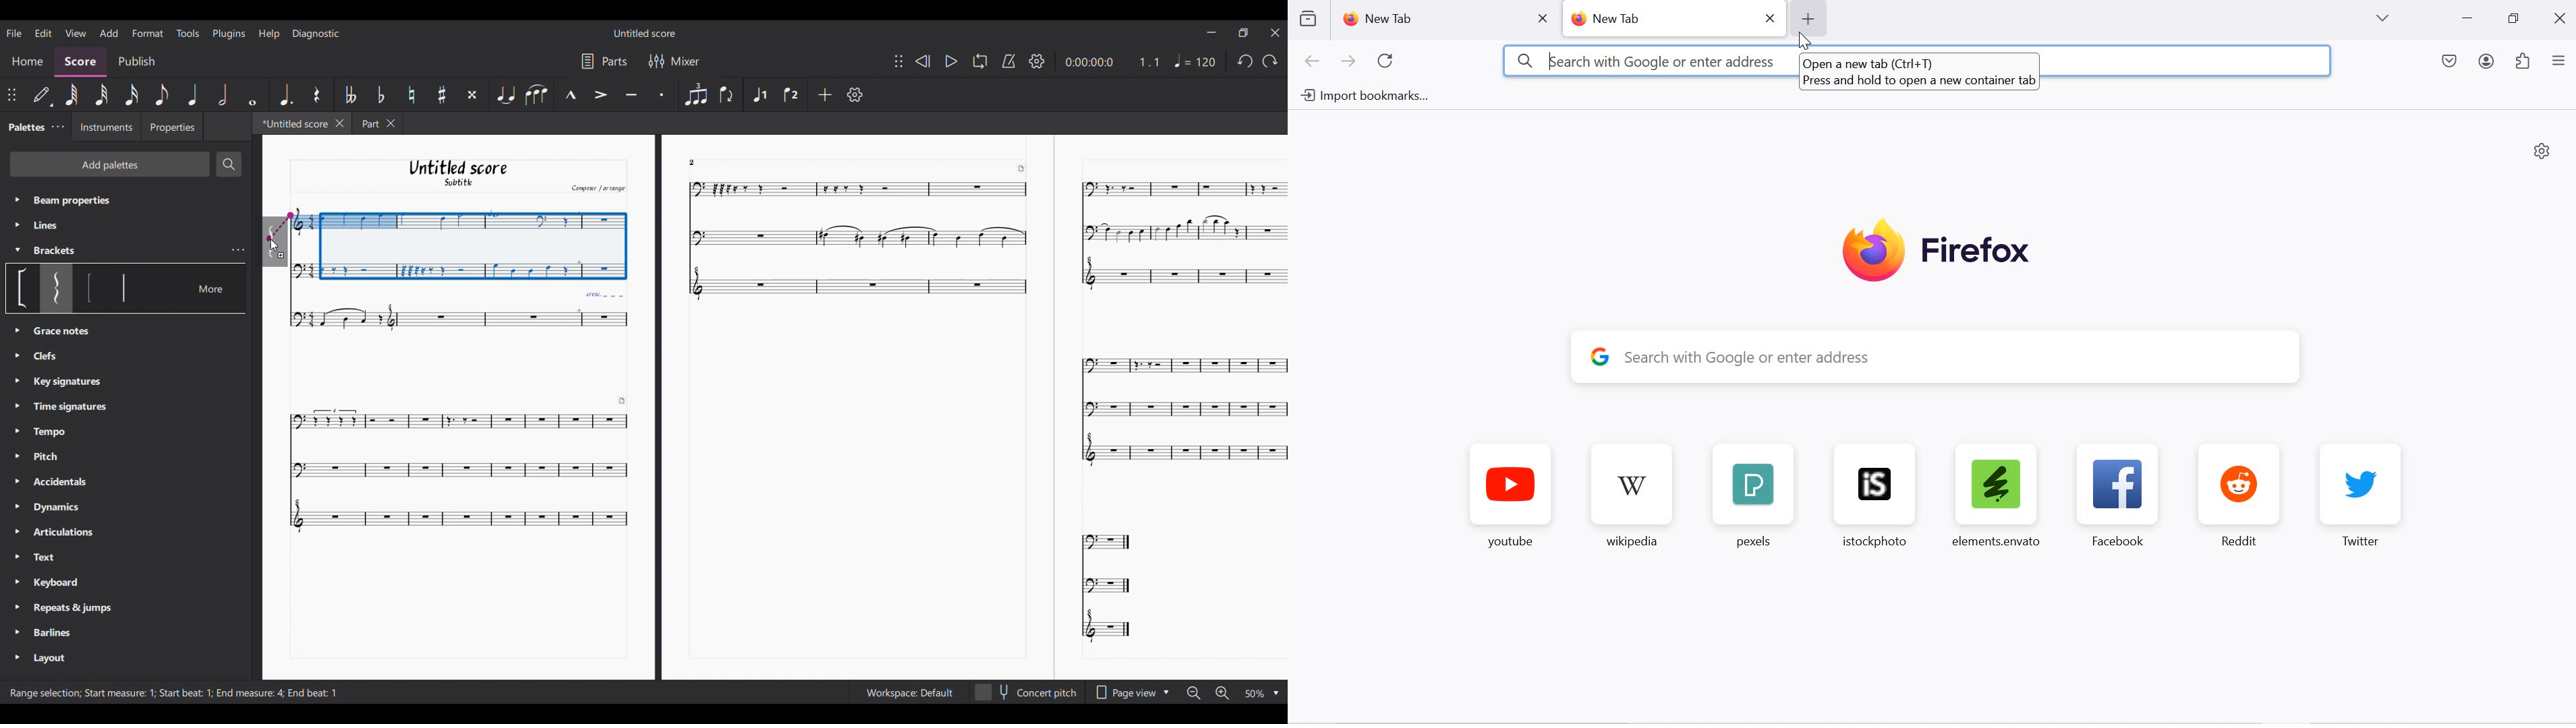 The image size is (2576, 728). Describe the element at coordinates (1194, 694) in the screenshot. I see `Zoom out` at that location.